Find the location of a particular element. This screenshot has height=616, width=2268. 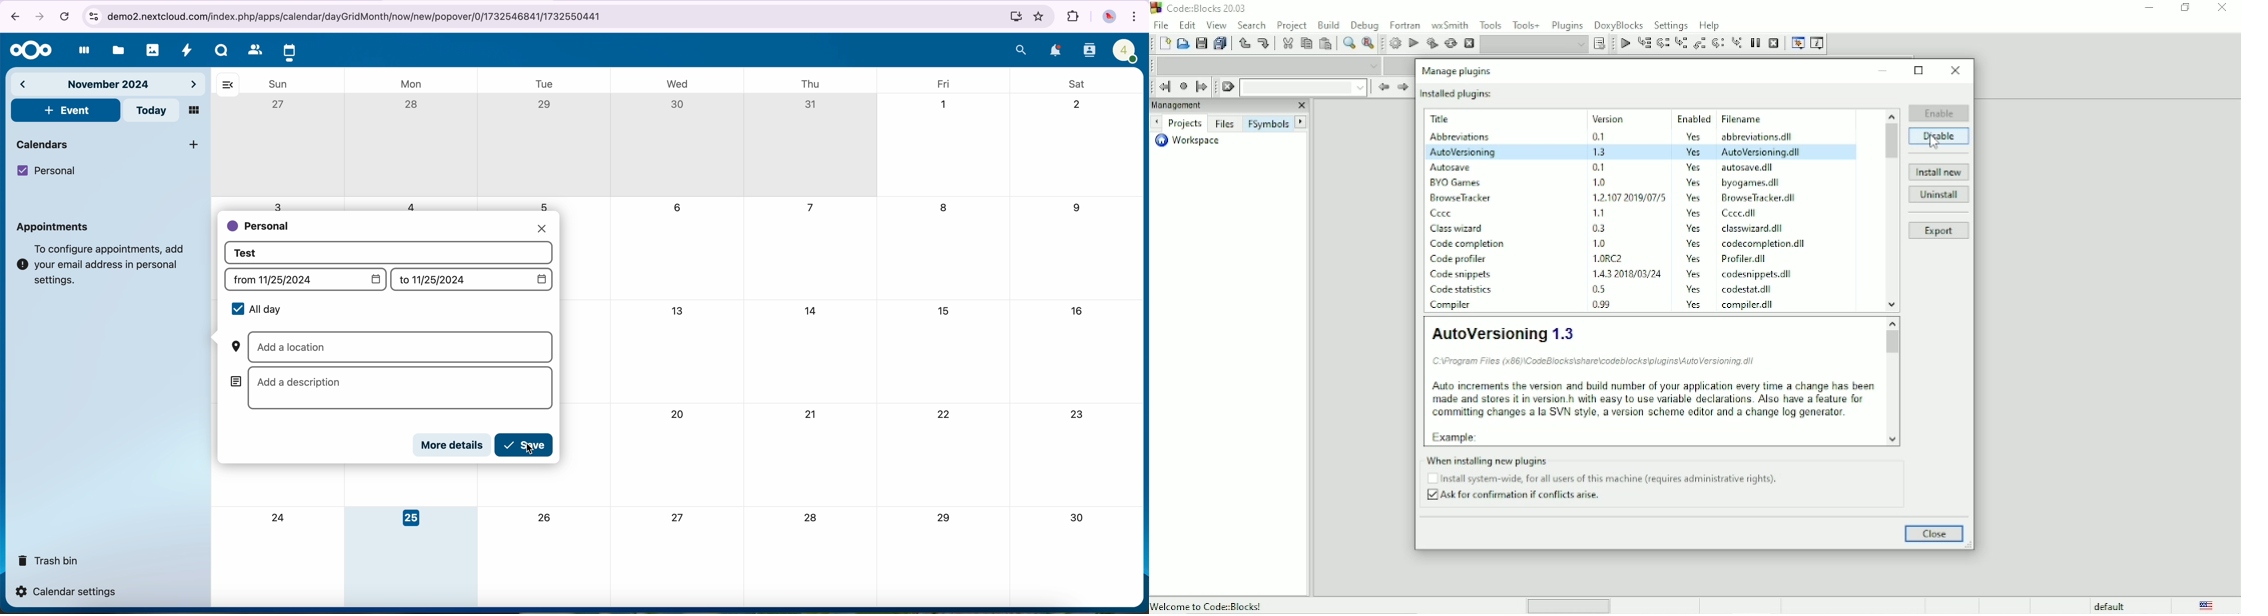

navigate back is located at coordinates (15, 16).